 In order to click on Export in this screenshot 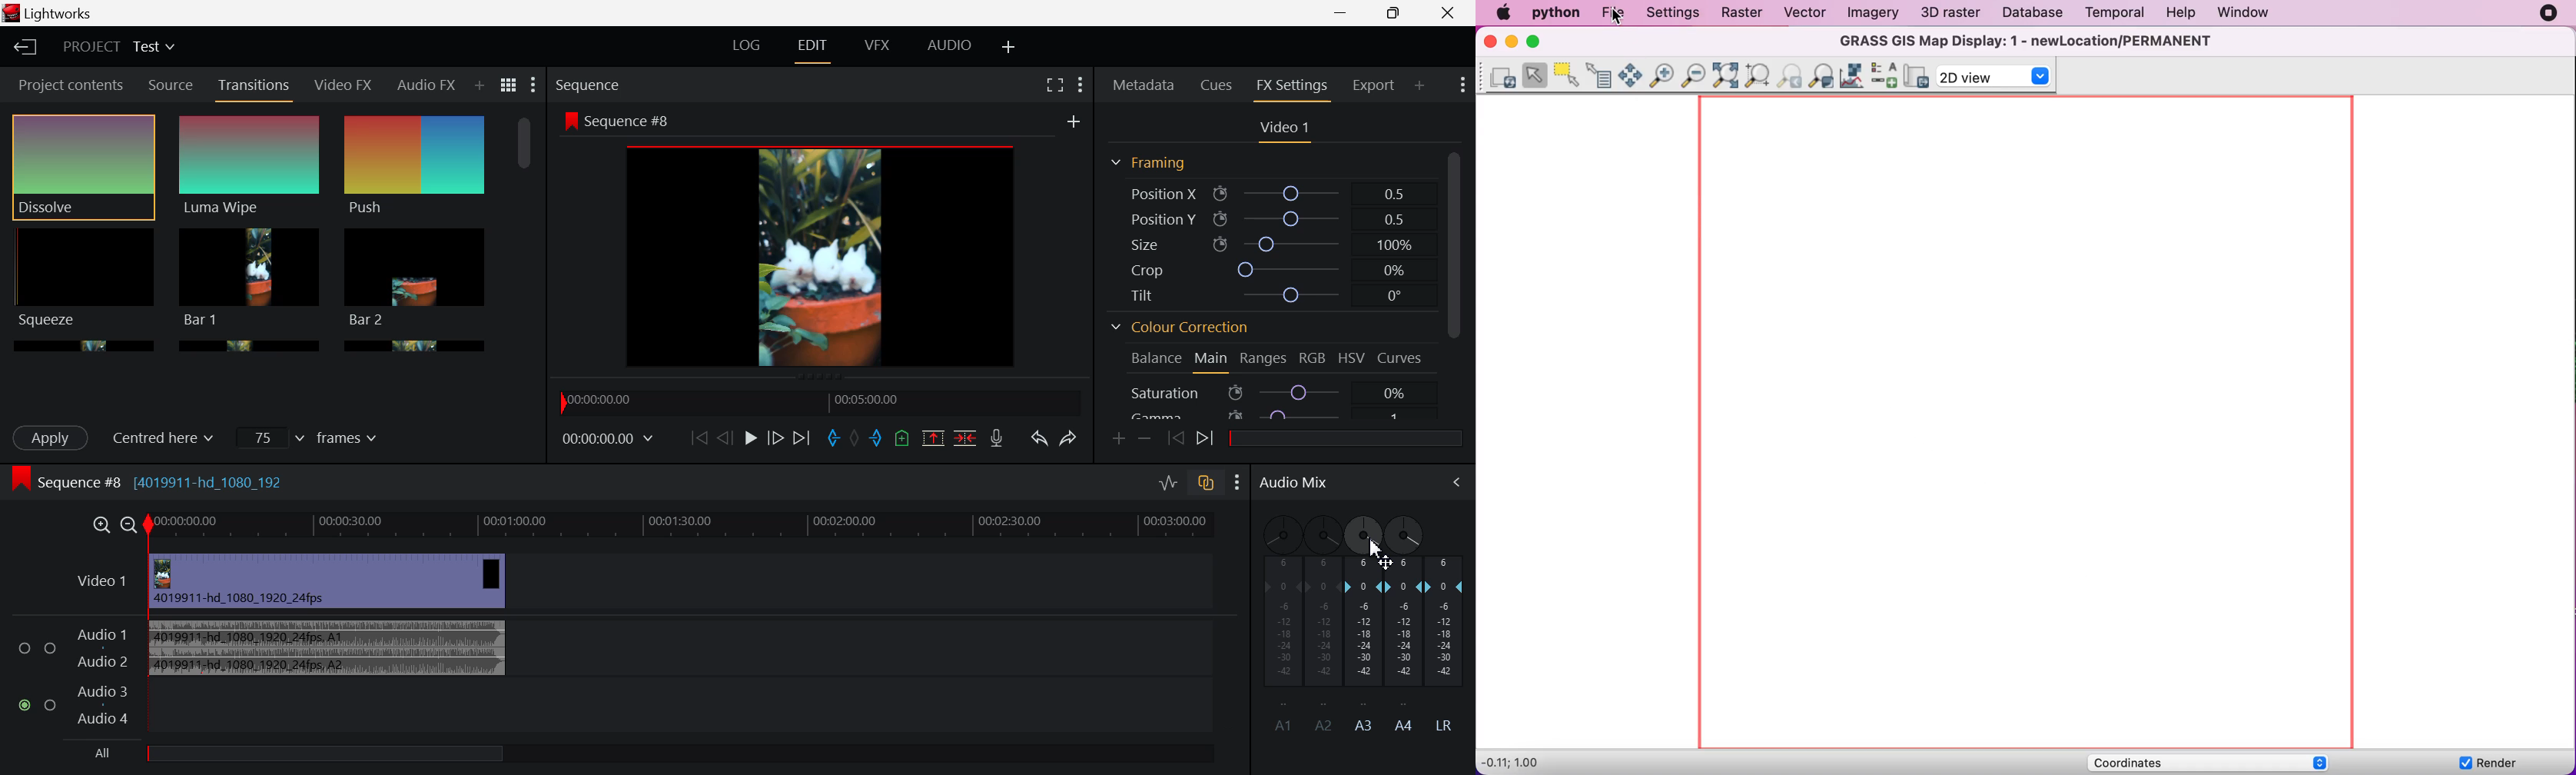, I will do `click(1374, 85)`.